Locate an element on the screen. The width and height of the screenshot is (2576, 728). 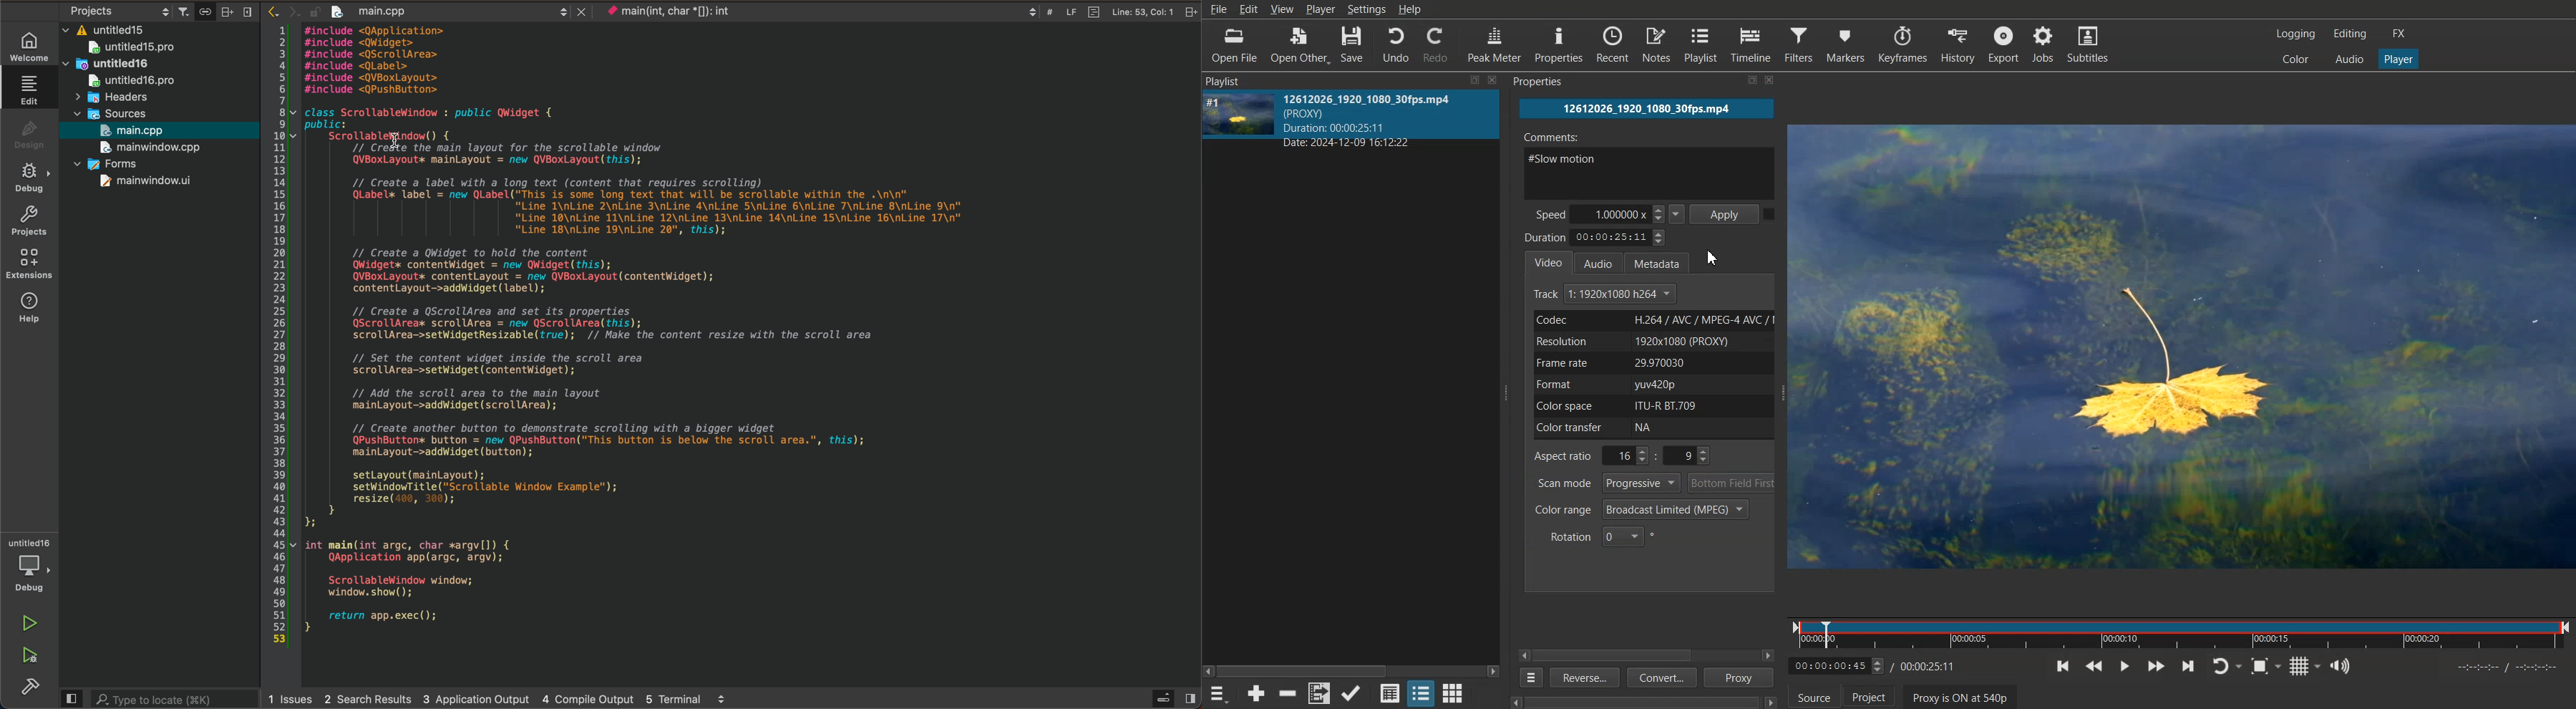
Horizontal Scroll bar is located at coordinates (1619, 655).